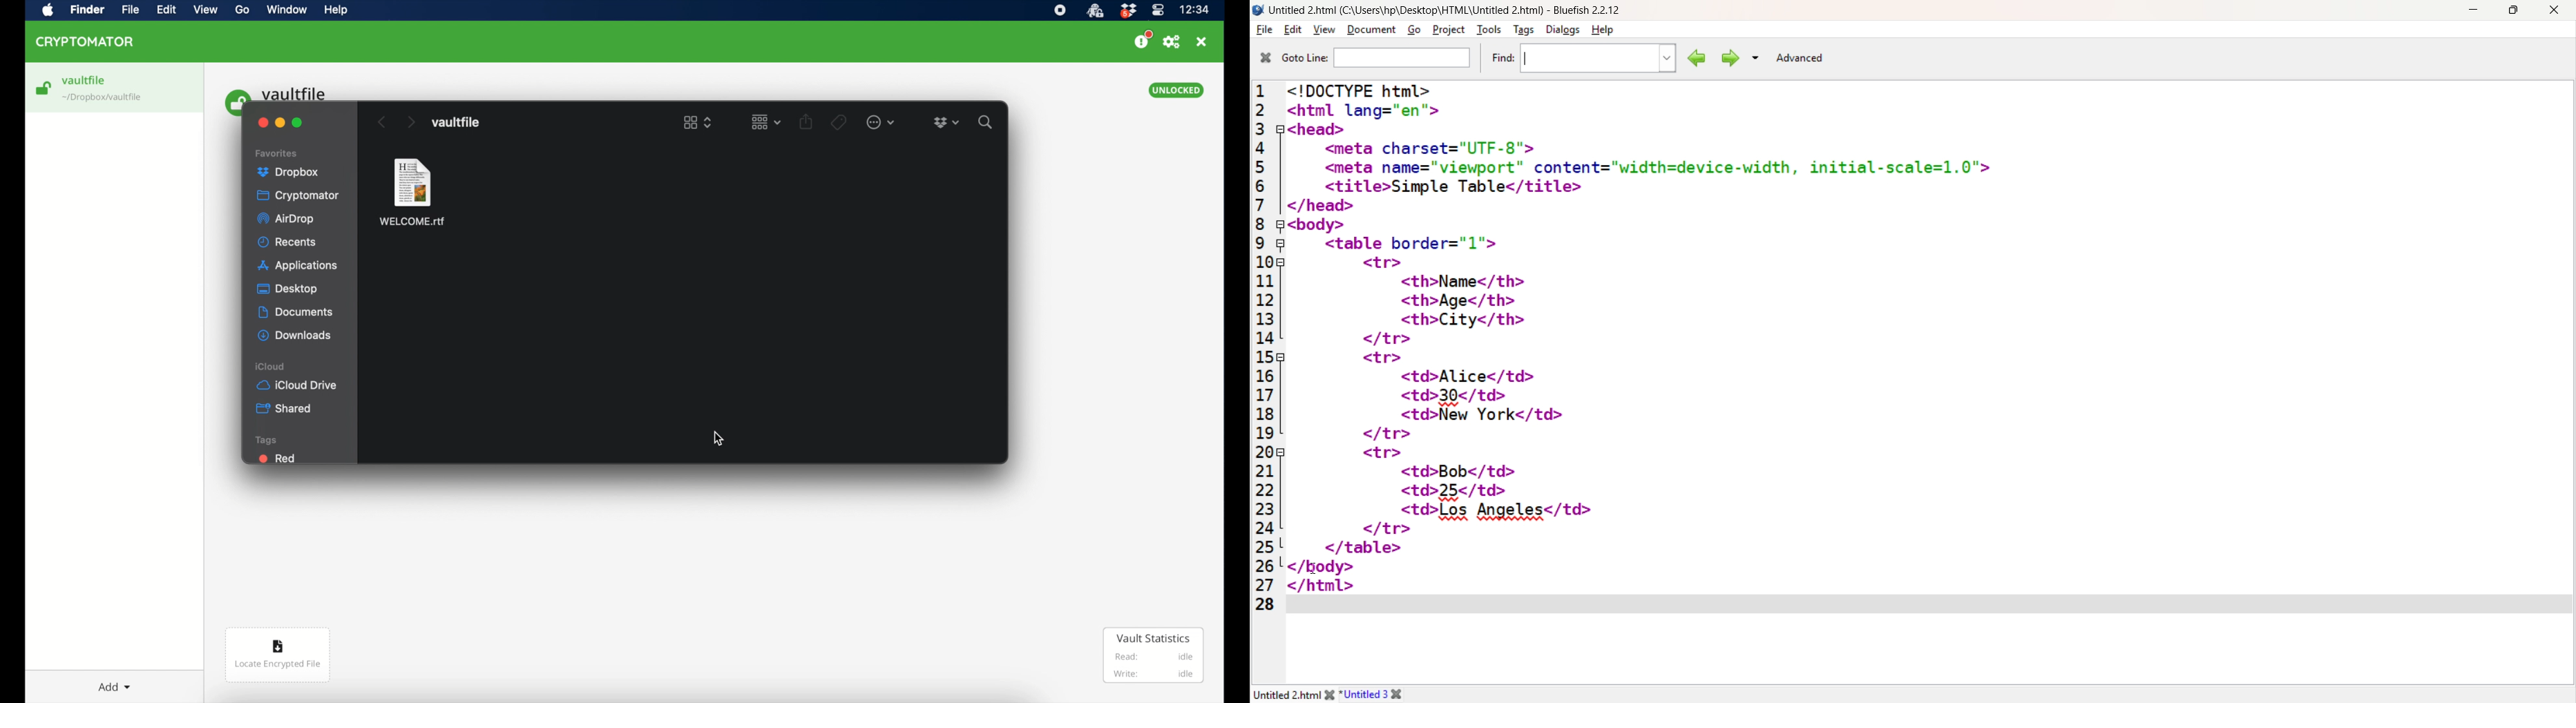 The width and height of the screenshot is (2576, 728). What do you see at coordinates (1583, 57) in the screenshot?
I see `Find Search Bar` at bounding box center [1583, 57].